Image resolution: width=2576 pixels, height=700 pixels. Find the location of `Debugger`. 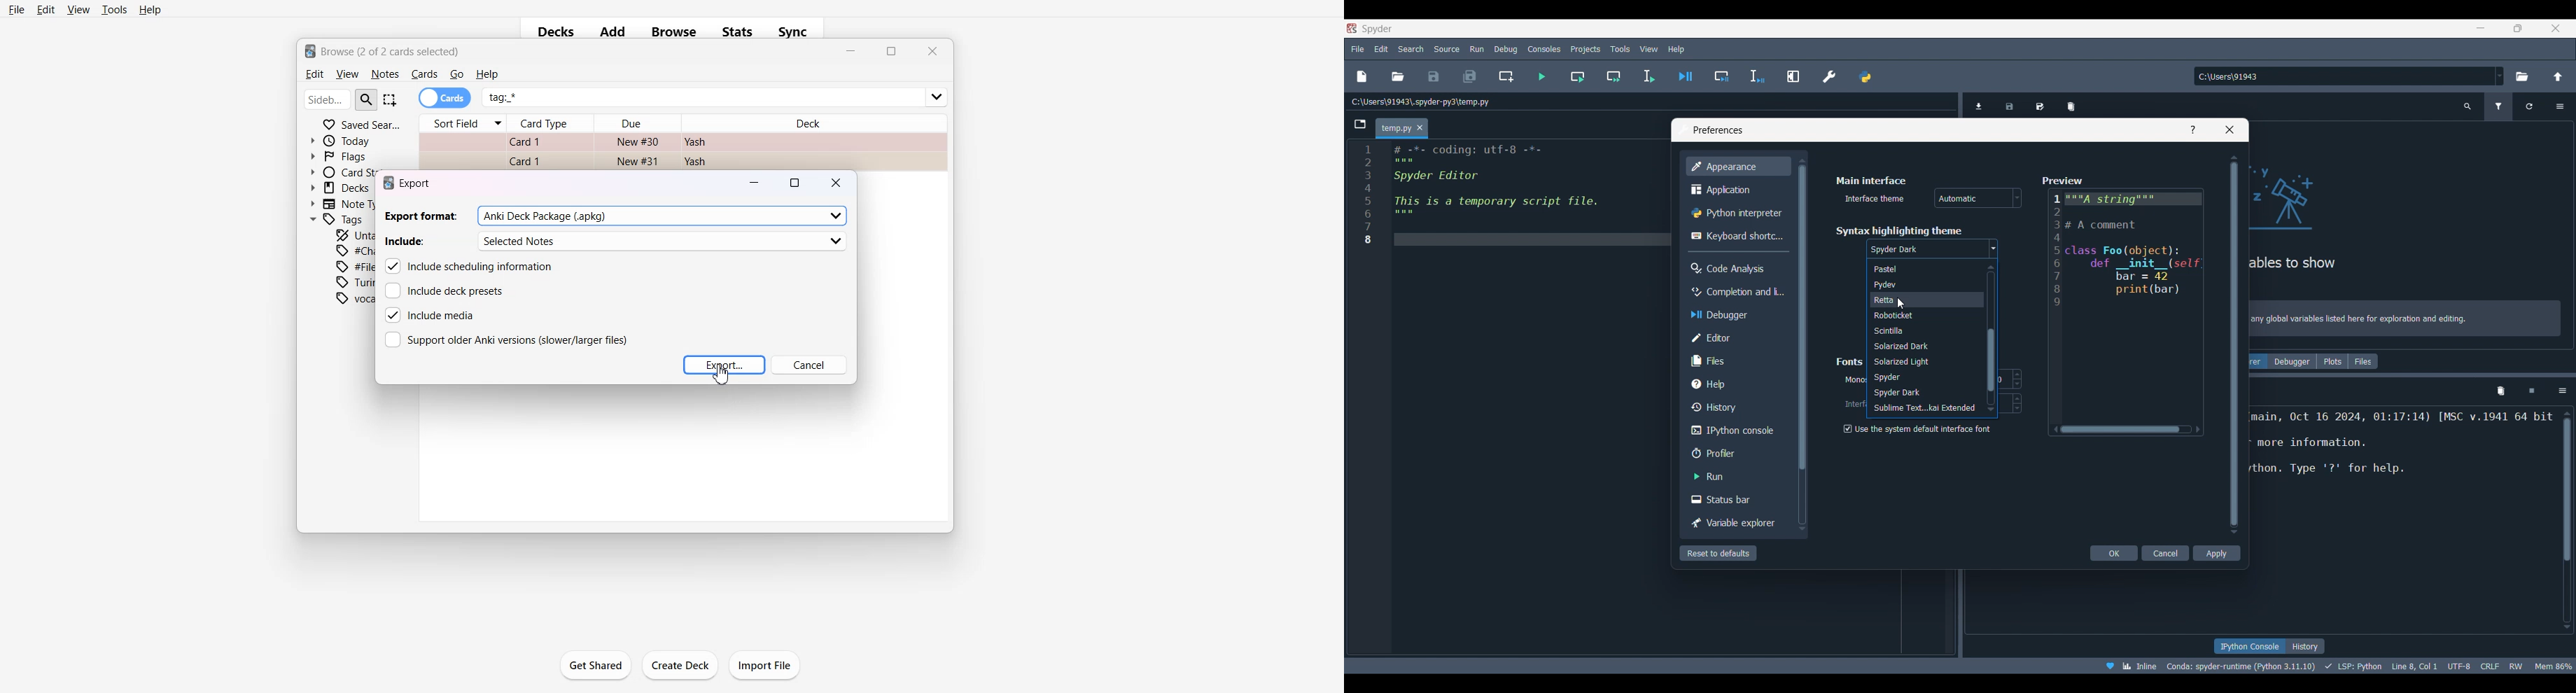

Debugger is located at coordinates (2292, 361).